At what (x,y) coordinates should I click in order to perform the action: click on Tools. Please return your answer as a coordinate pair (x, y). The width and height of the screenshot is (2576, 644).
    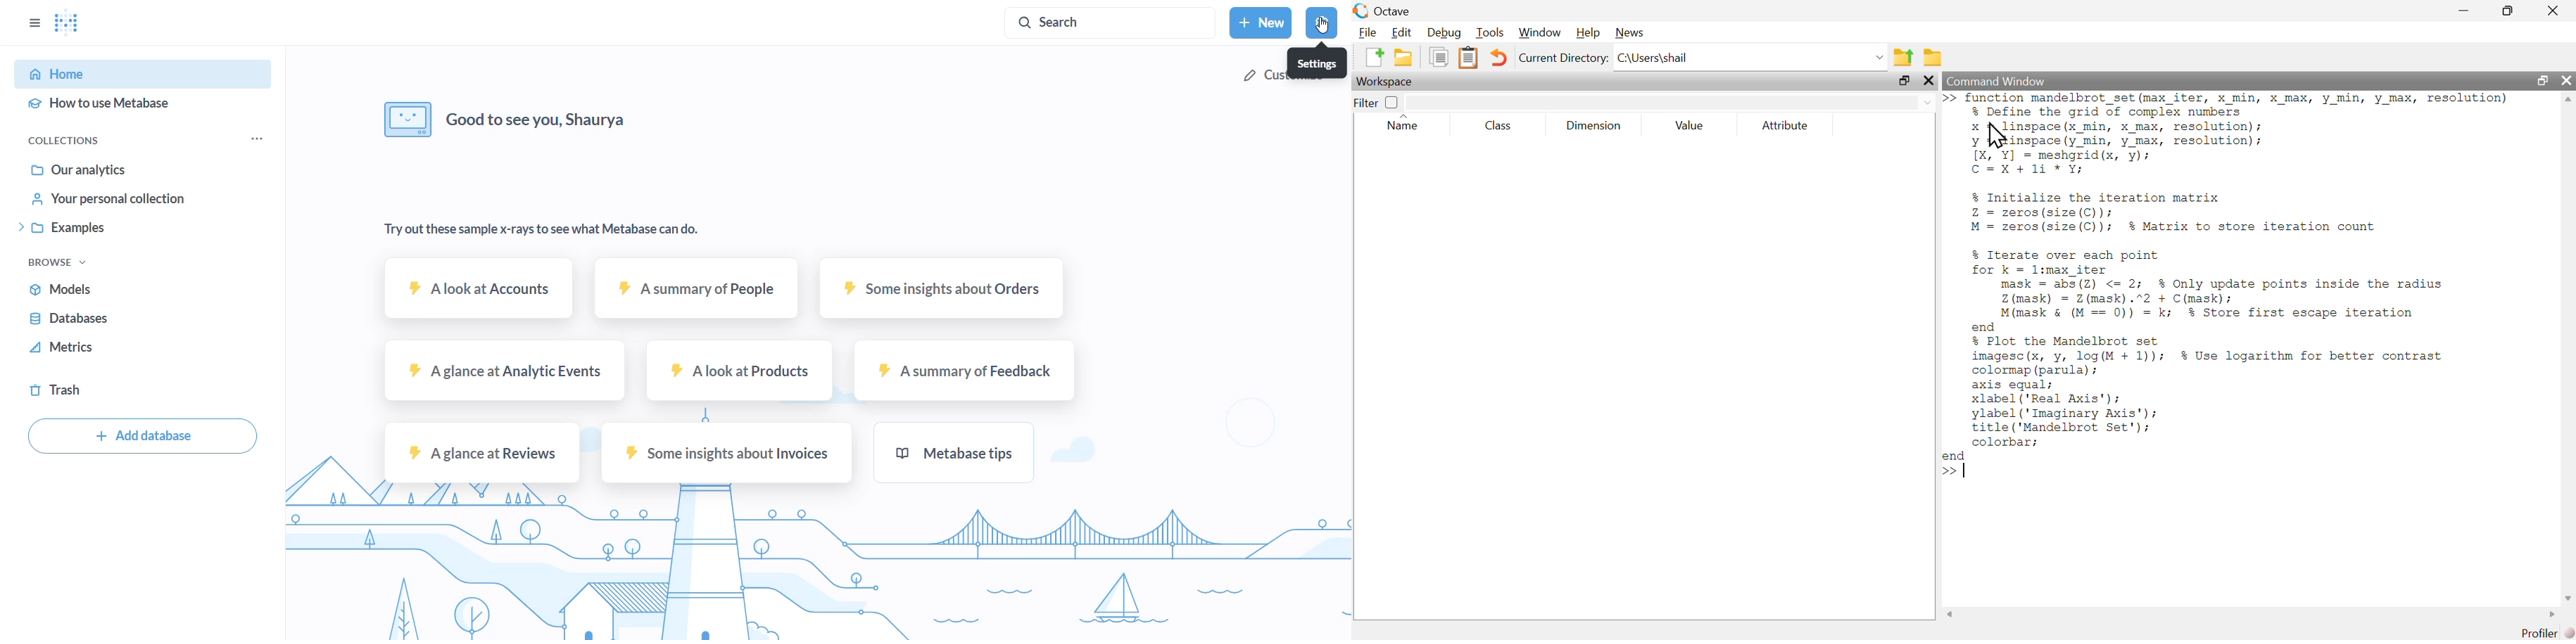
    Looking at the image, I should click on (1488, 33).